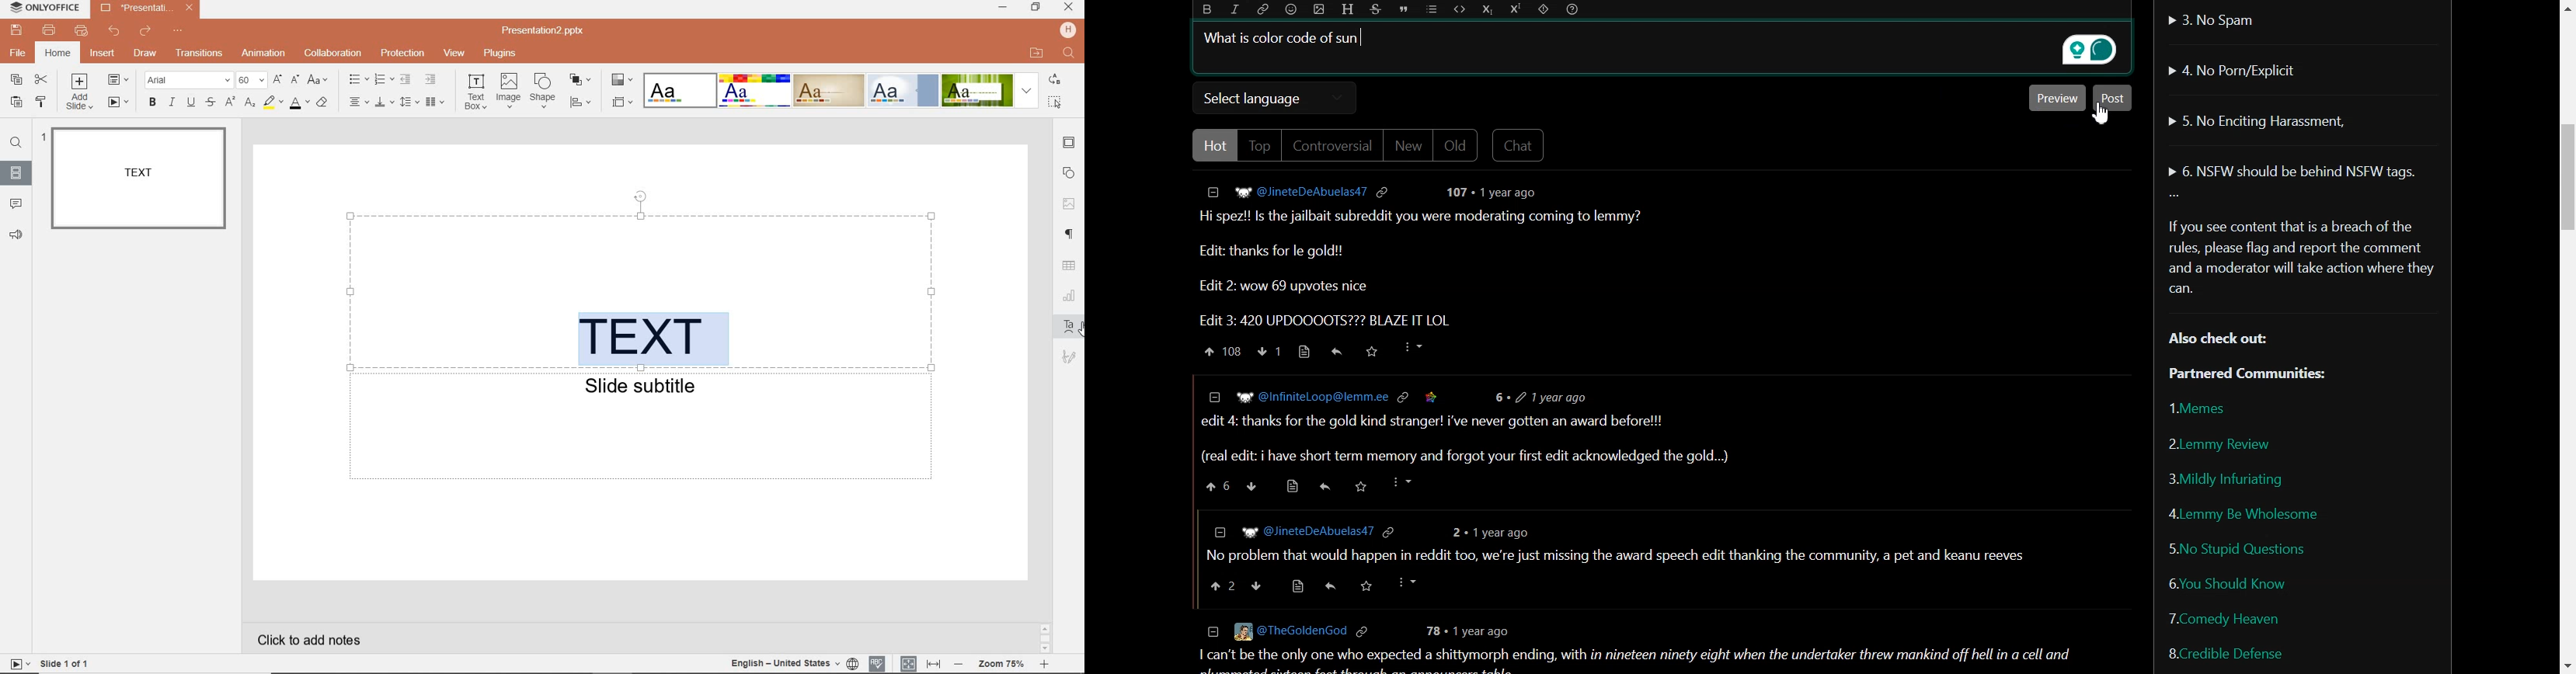  I want to click on SIGNATURE, so click(1070, 357).